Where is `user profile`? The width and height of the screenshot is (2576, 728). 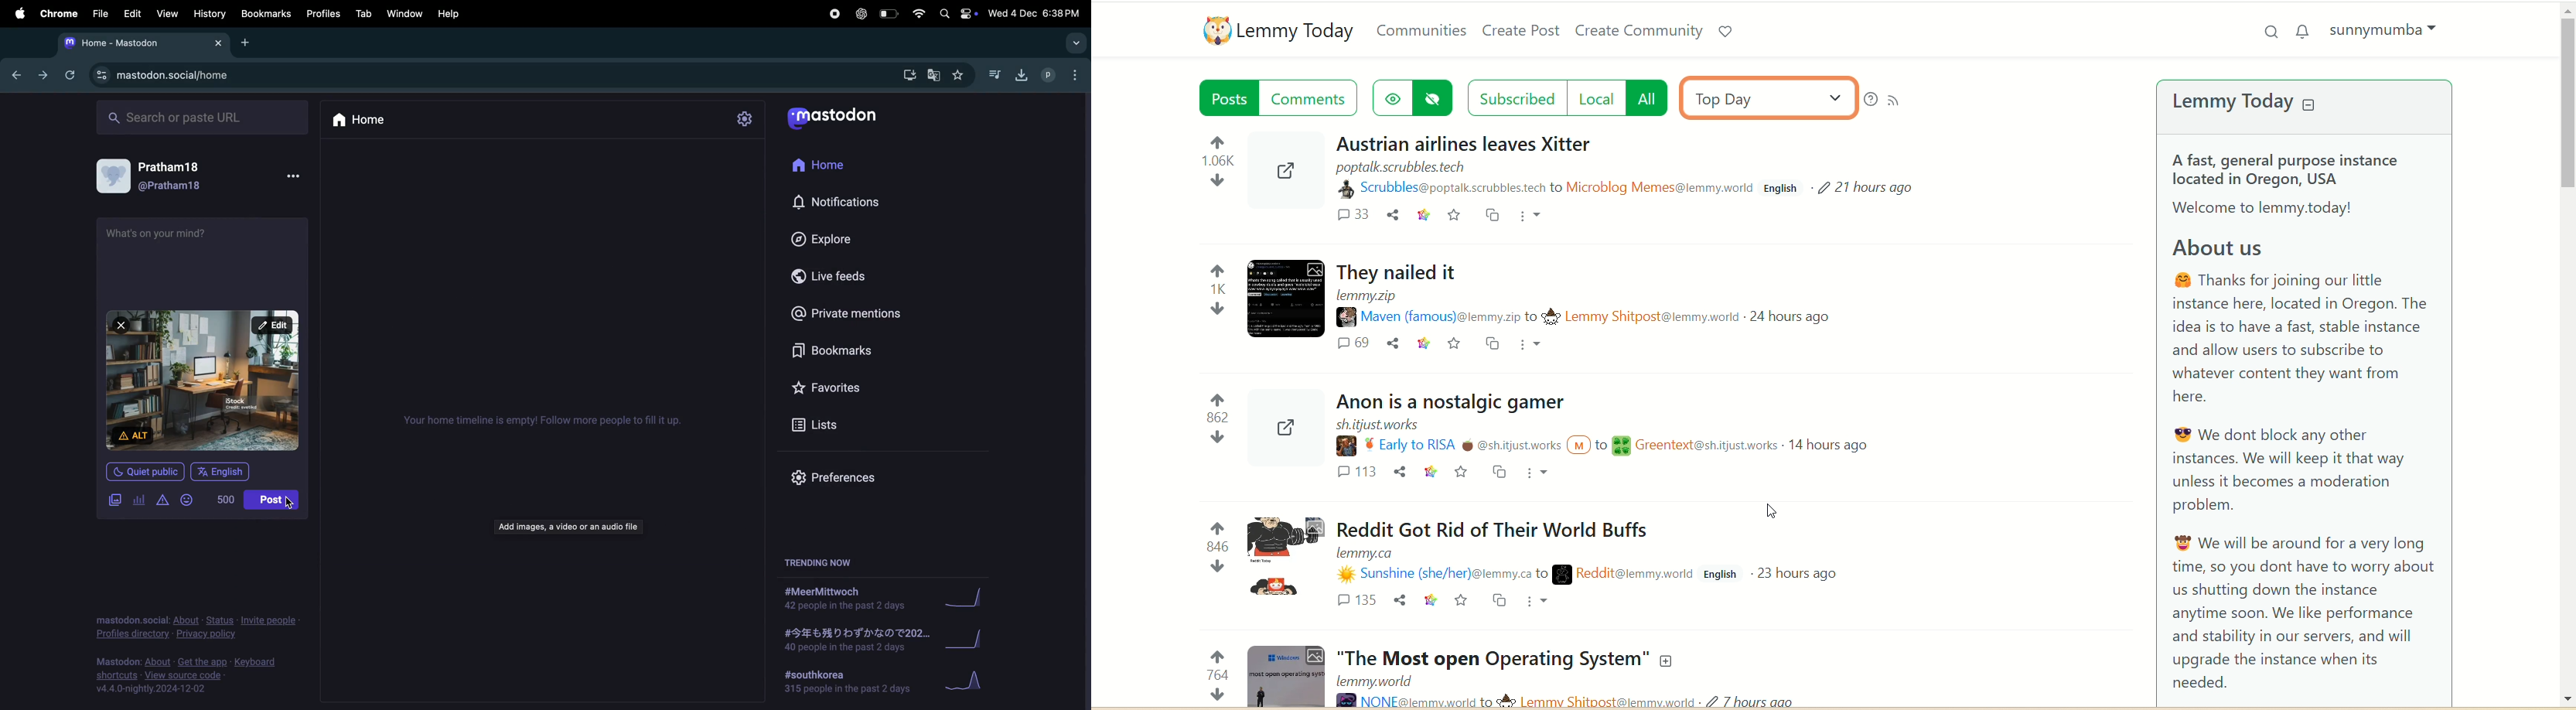
user profile is located at coordinates (160, 175).